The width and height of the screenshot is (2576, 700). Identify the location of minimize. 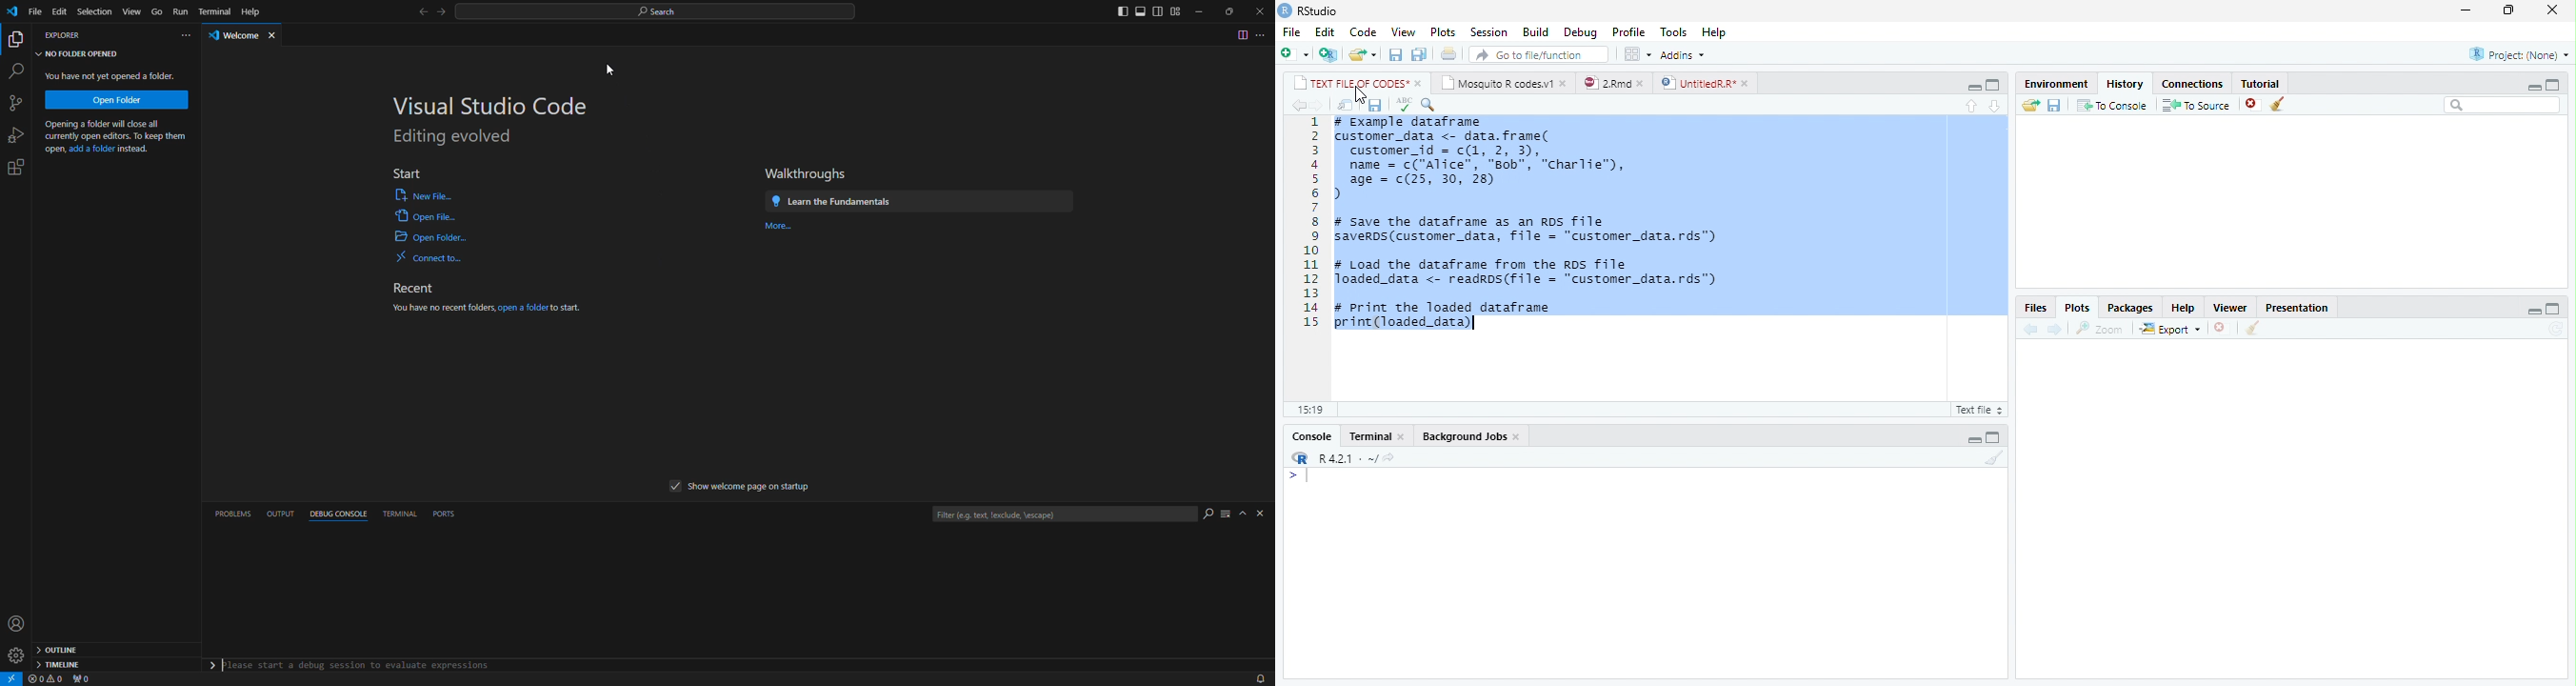
(1974, 440).